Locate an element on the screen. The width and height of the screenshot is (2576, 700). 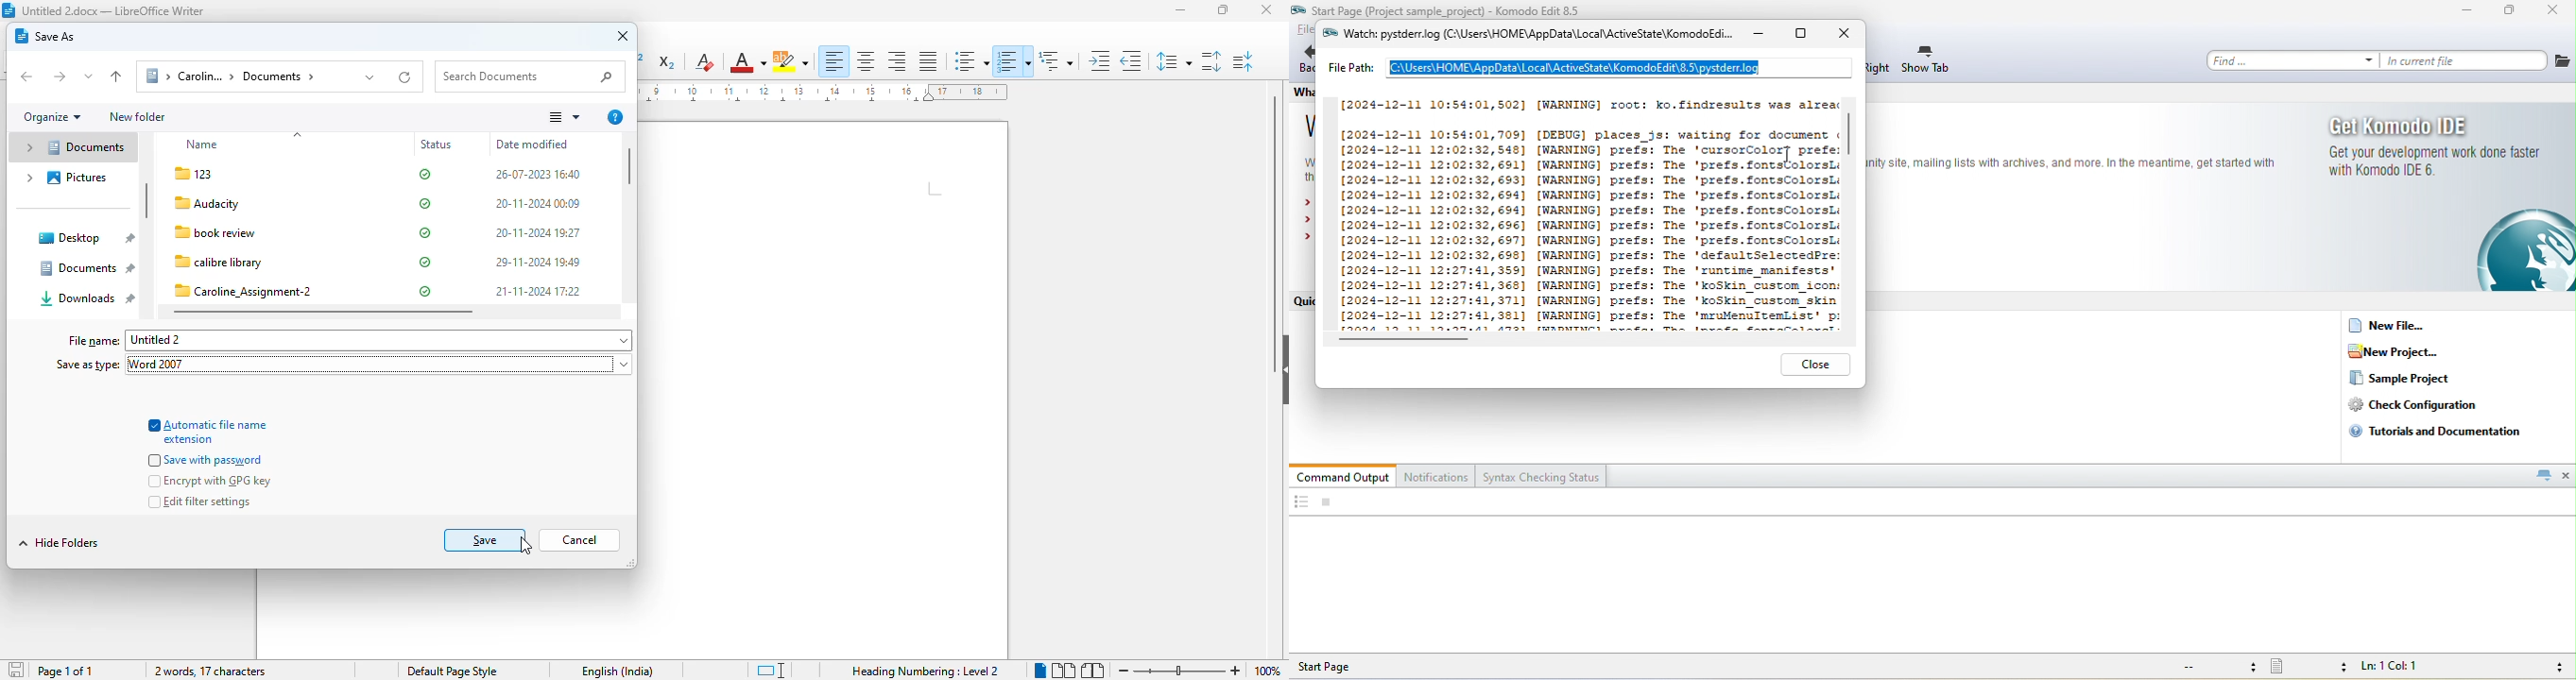
clear direct formatting is located at coordinates (704, 62).